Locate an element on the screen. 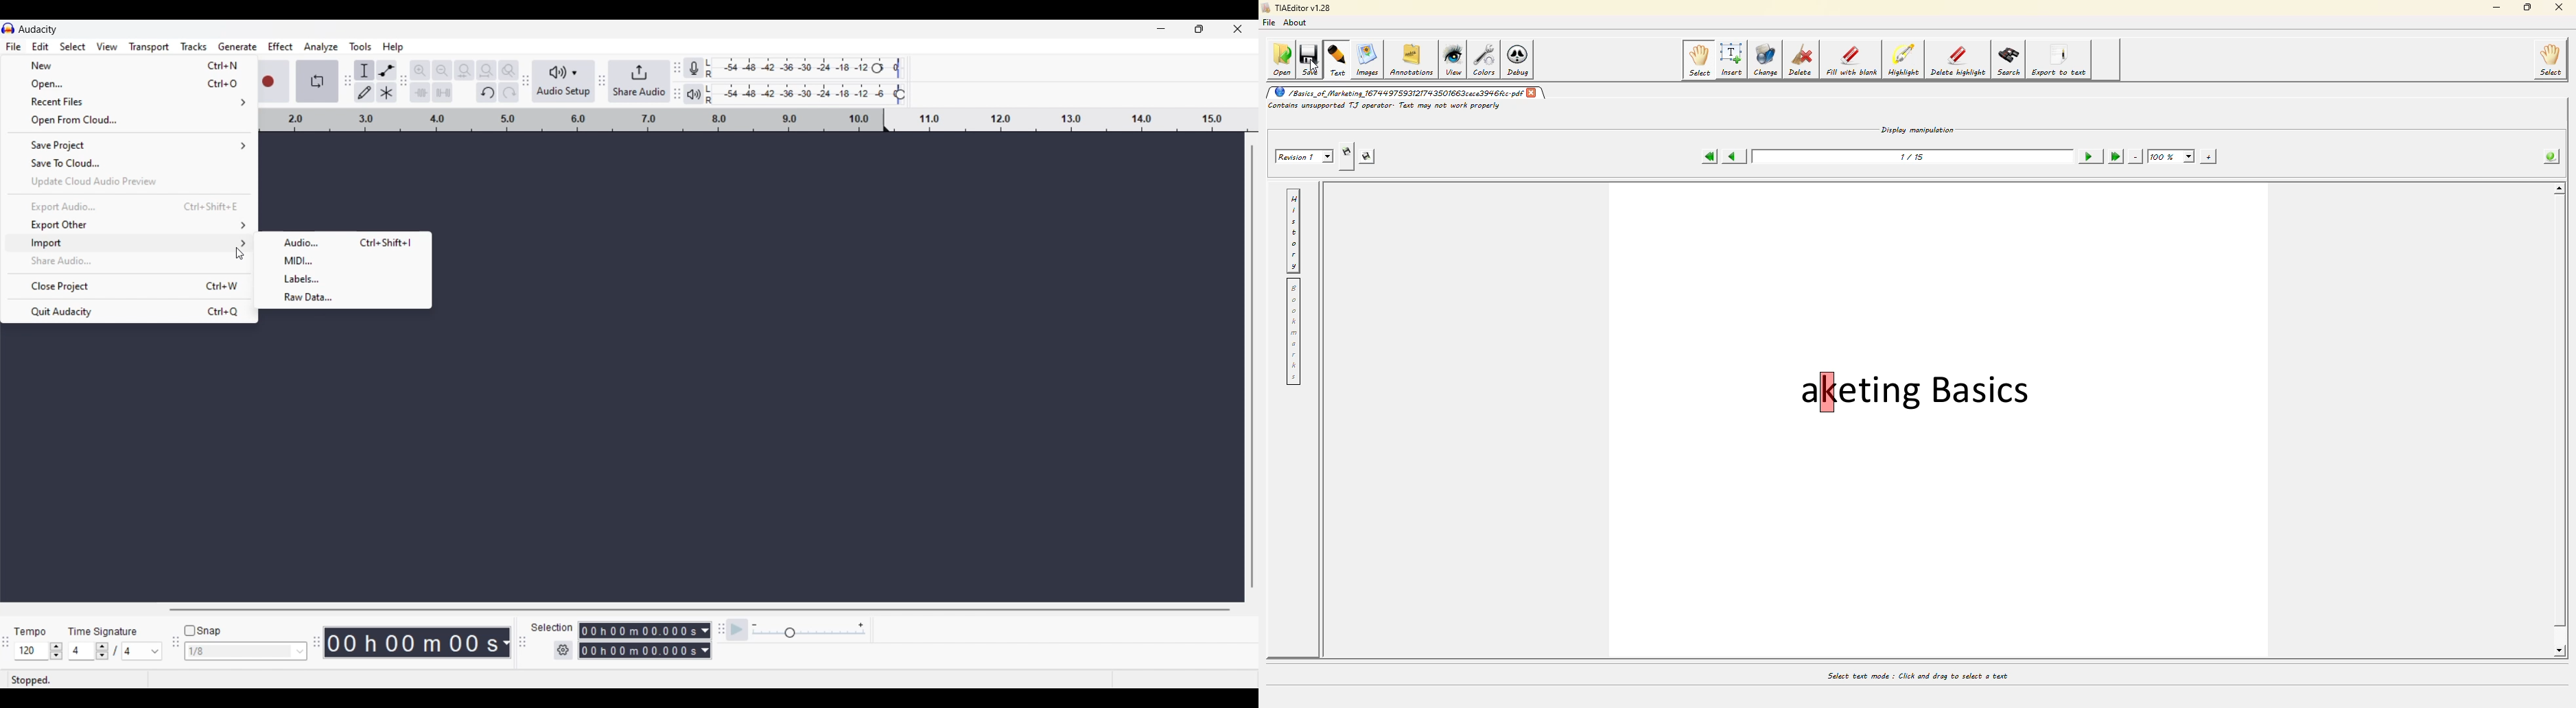  Multi-tool is located at coordinates (386, 92).